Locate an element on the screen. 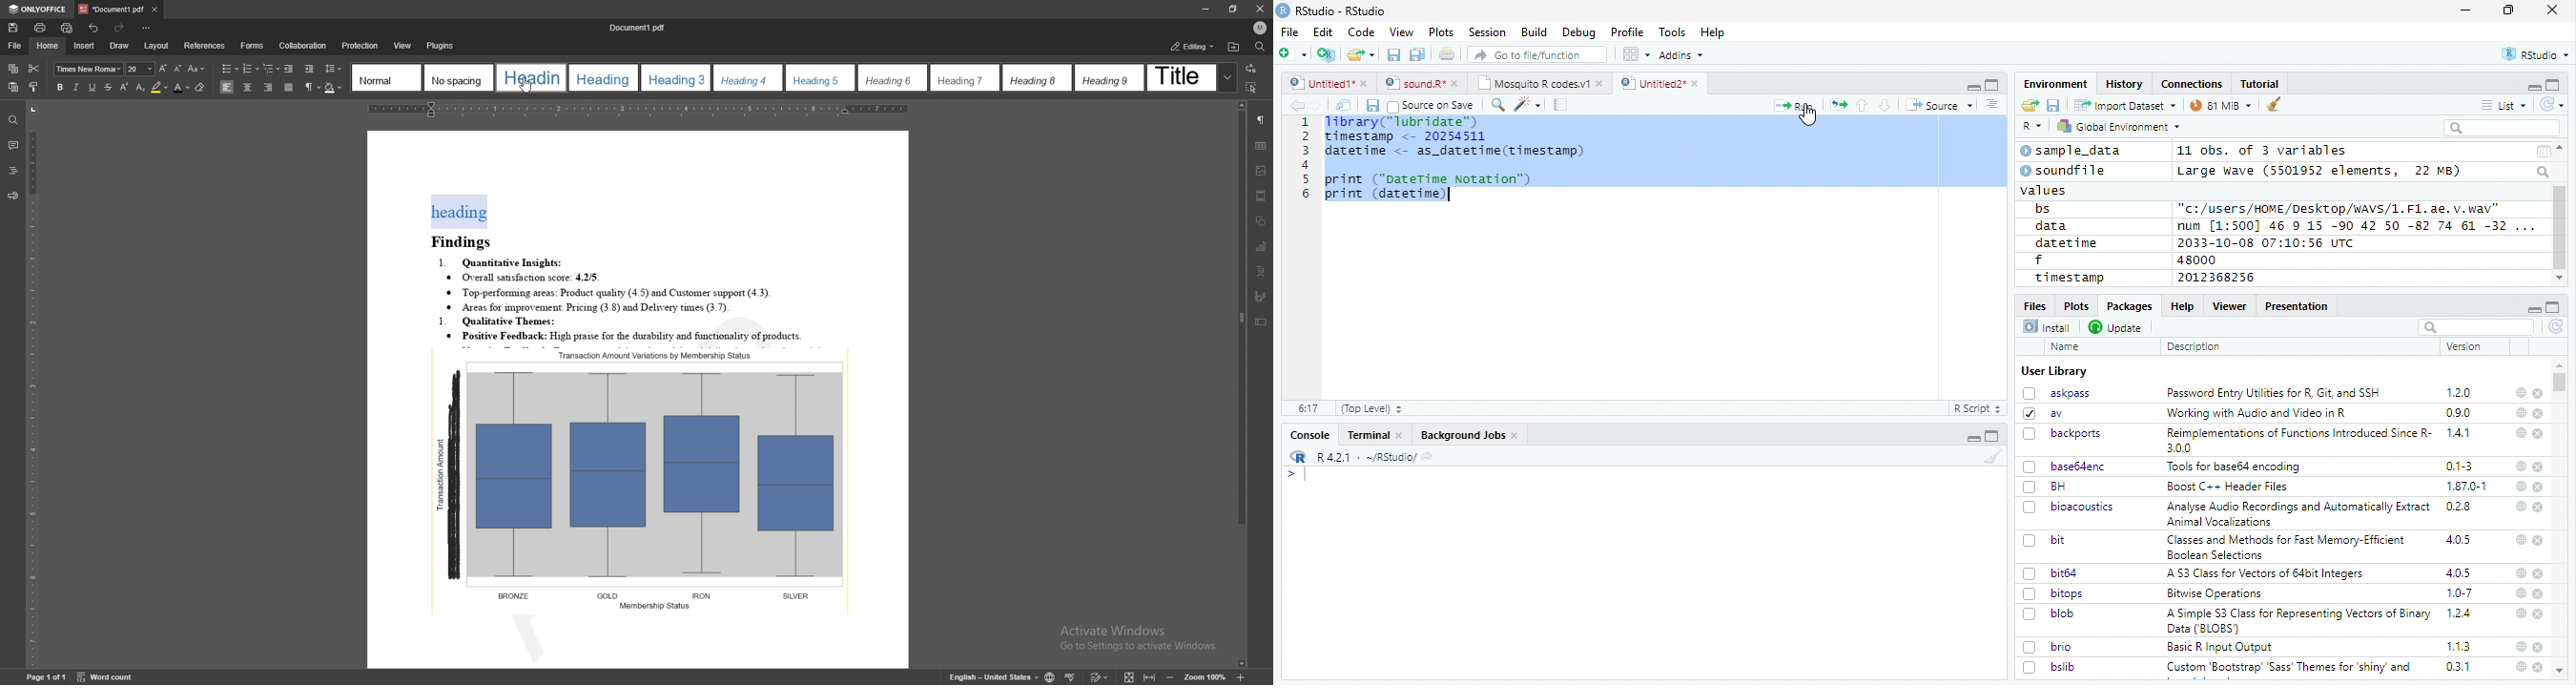 This screenshot has width=2576, height=700. Build is located at coordinates (1534, 32).